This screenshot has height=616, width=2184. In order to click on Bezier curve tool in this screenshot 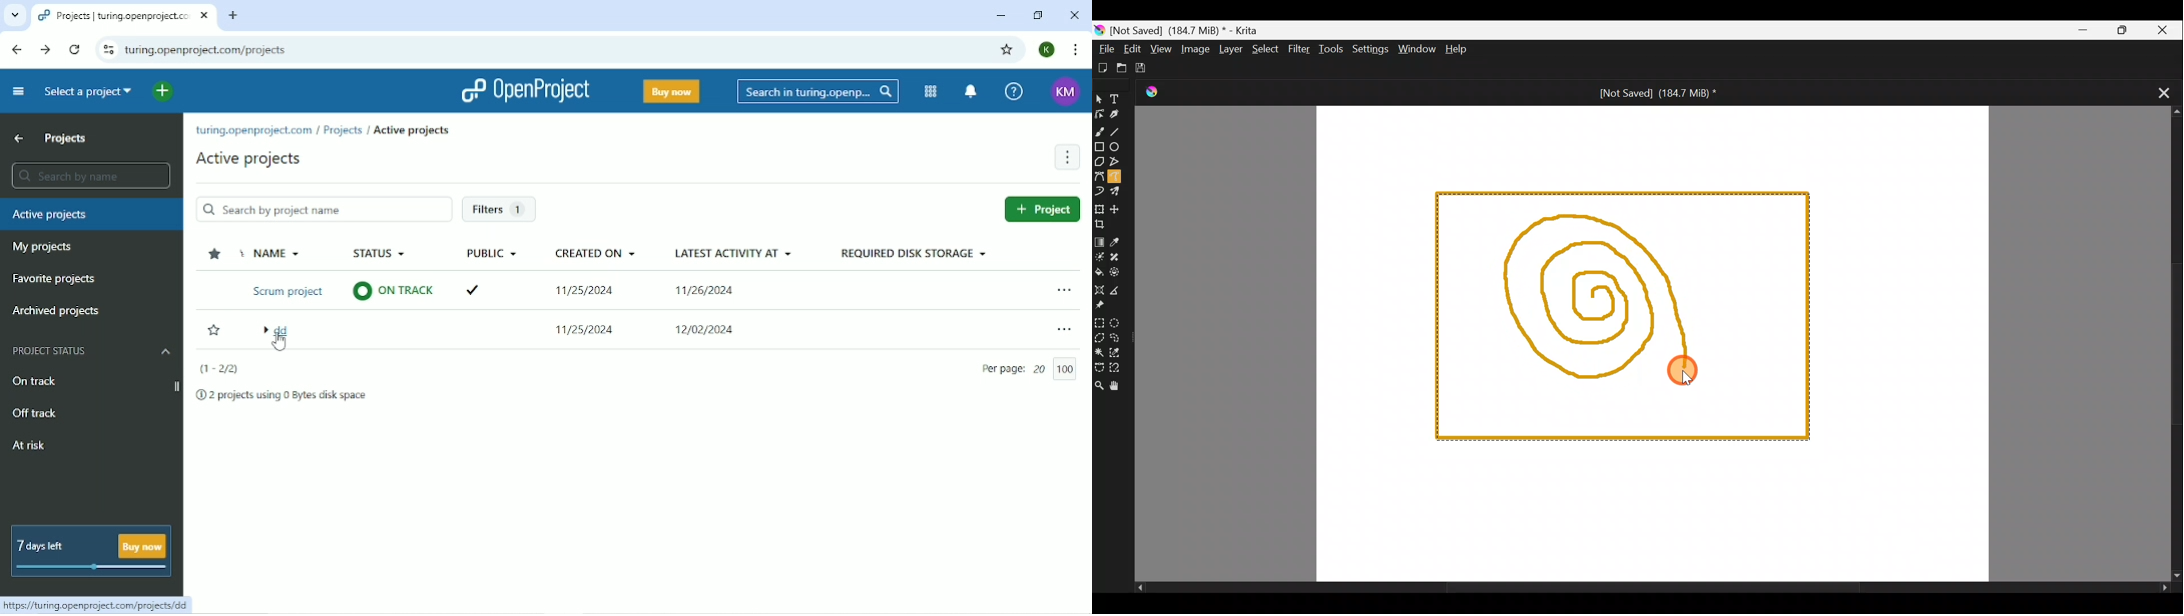, I will do `click(1100, 177)`.